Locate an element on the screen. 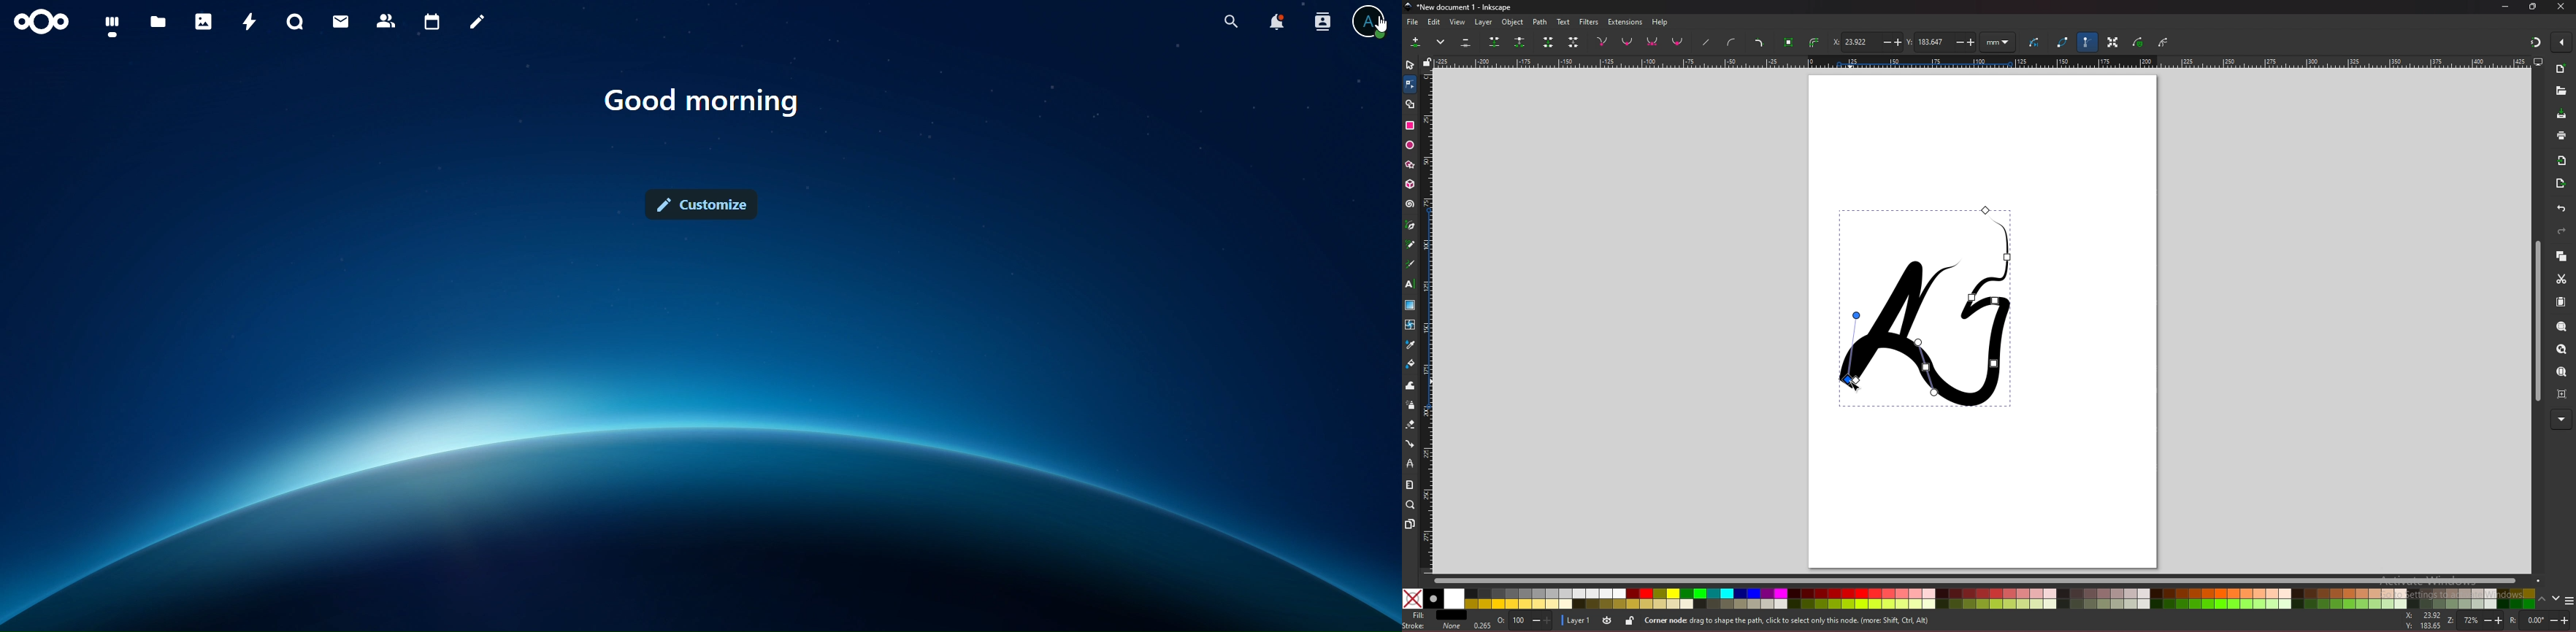  resize is located at coordinates (2533, 7).